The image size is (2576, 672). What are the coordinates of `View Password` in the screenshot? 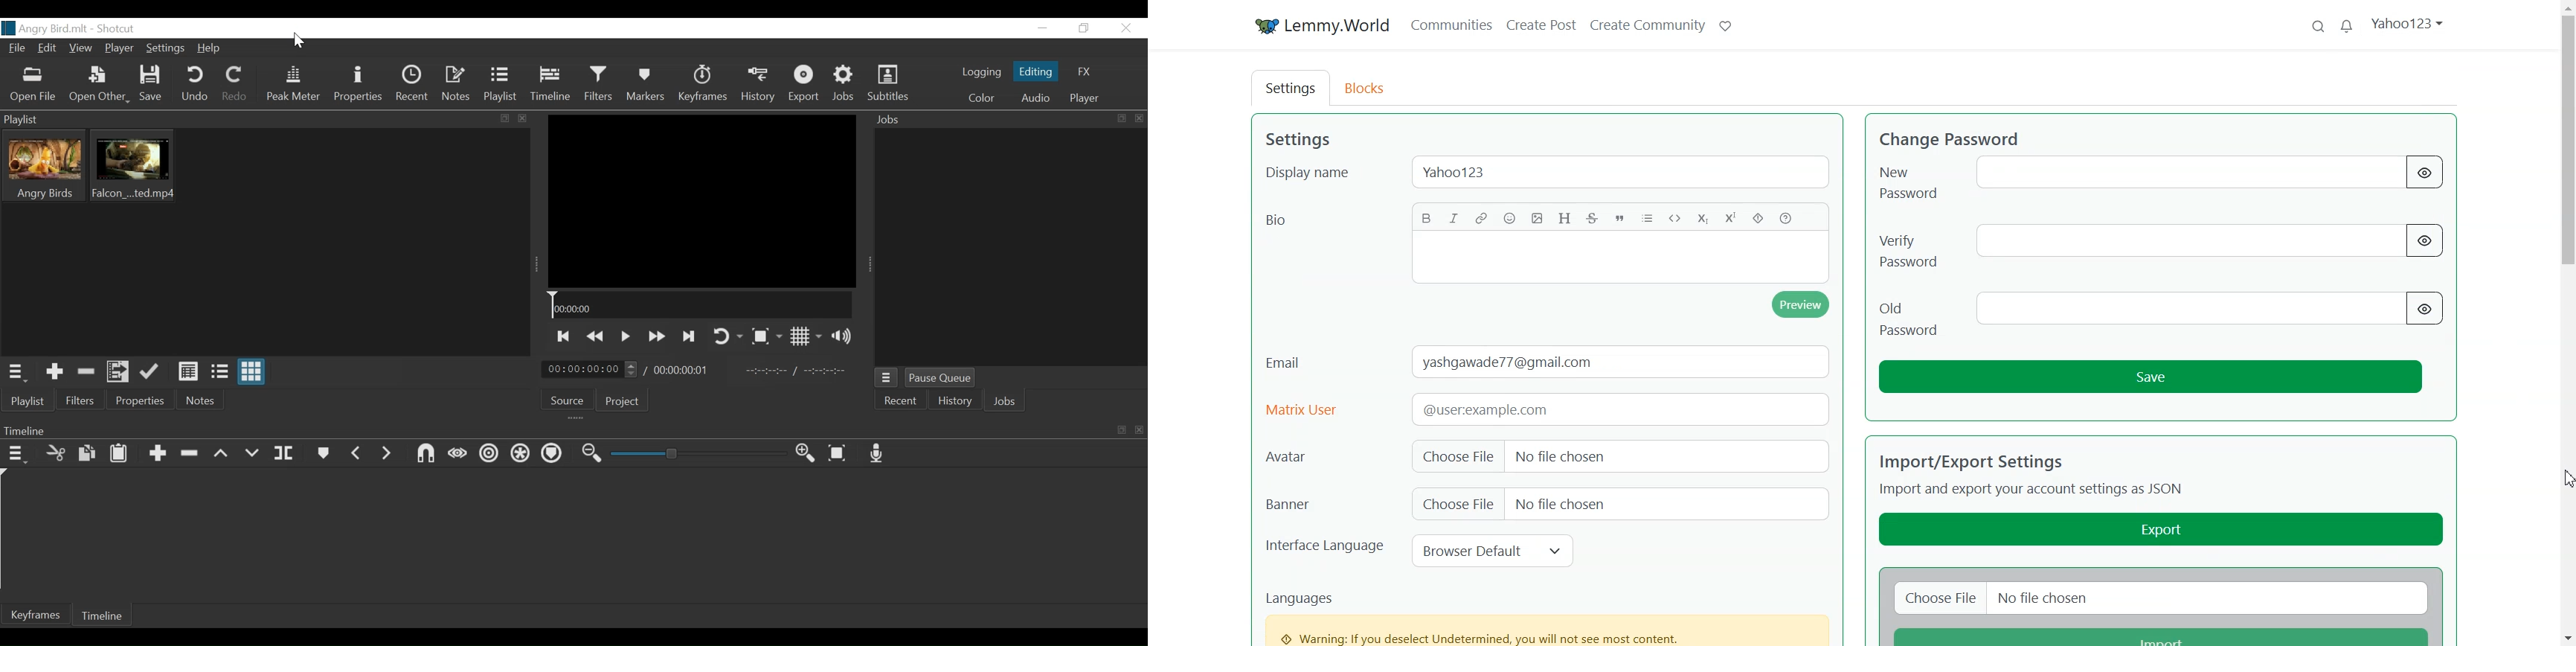 It's located at (2424, 173).